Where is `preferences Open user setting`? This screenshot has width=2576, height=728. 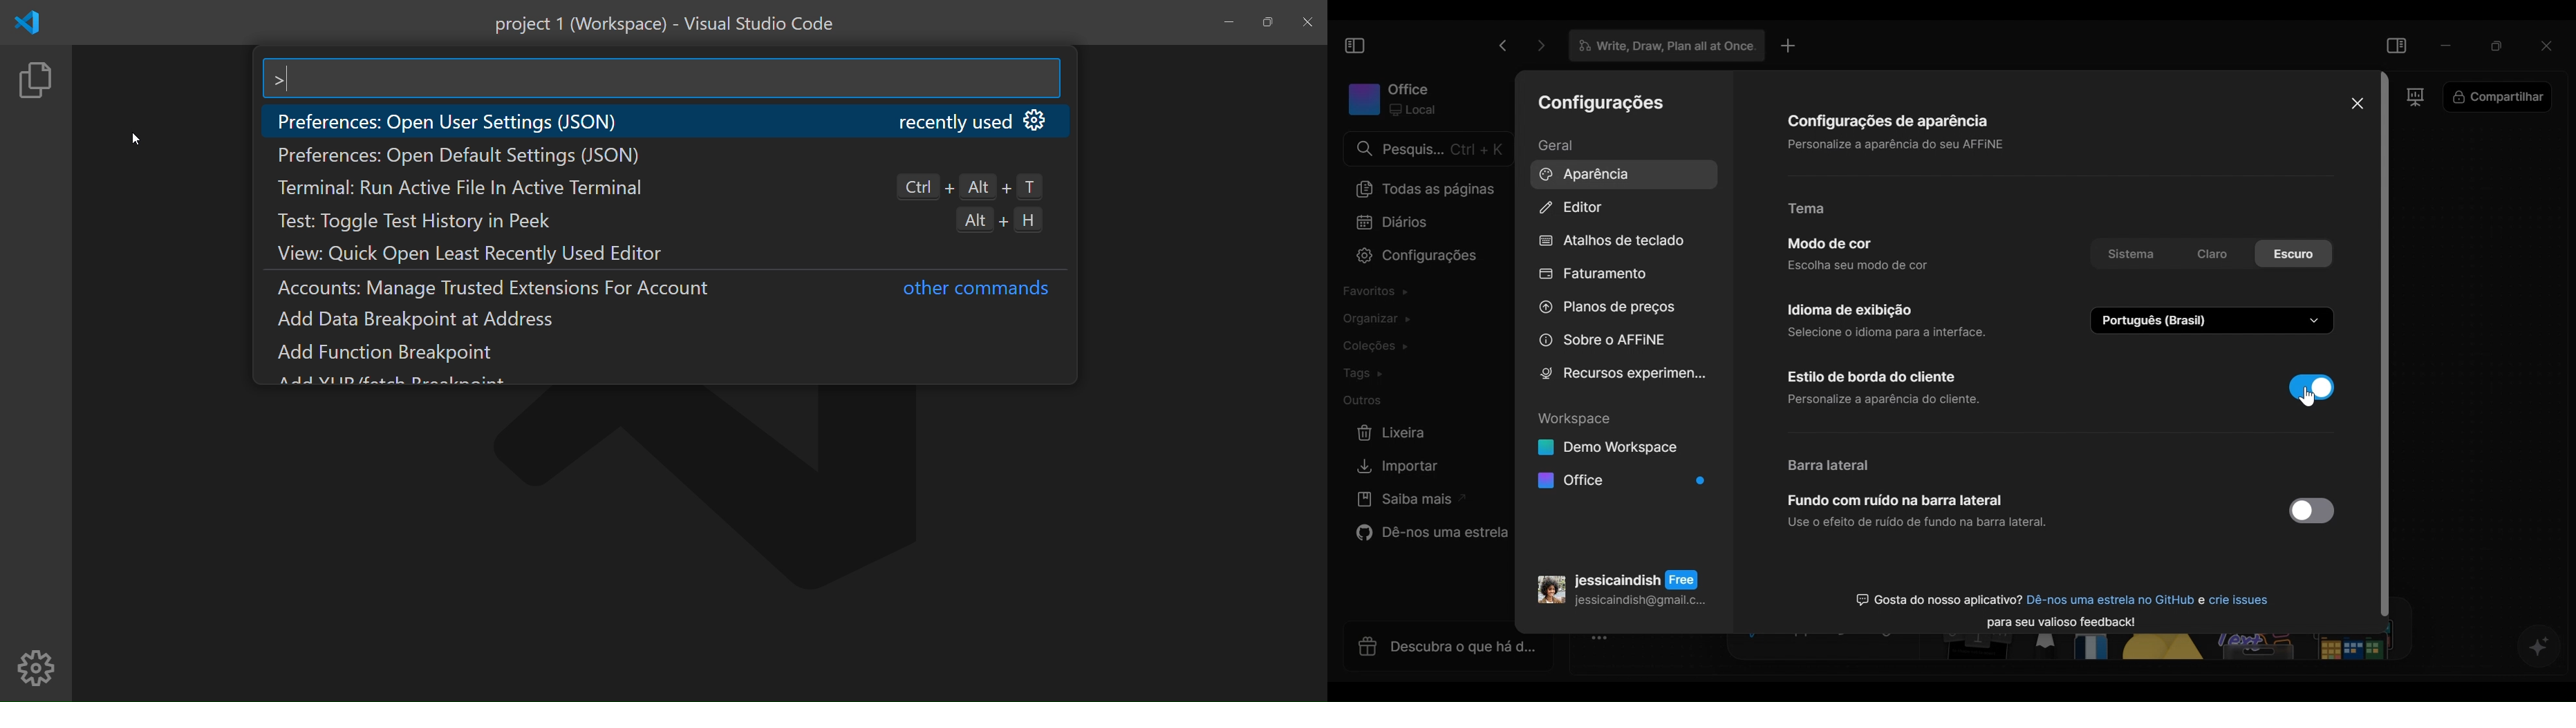 preferences Open user setting is located at coordinates (459, 122).